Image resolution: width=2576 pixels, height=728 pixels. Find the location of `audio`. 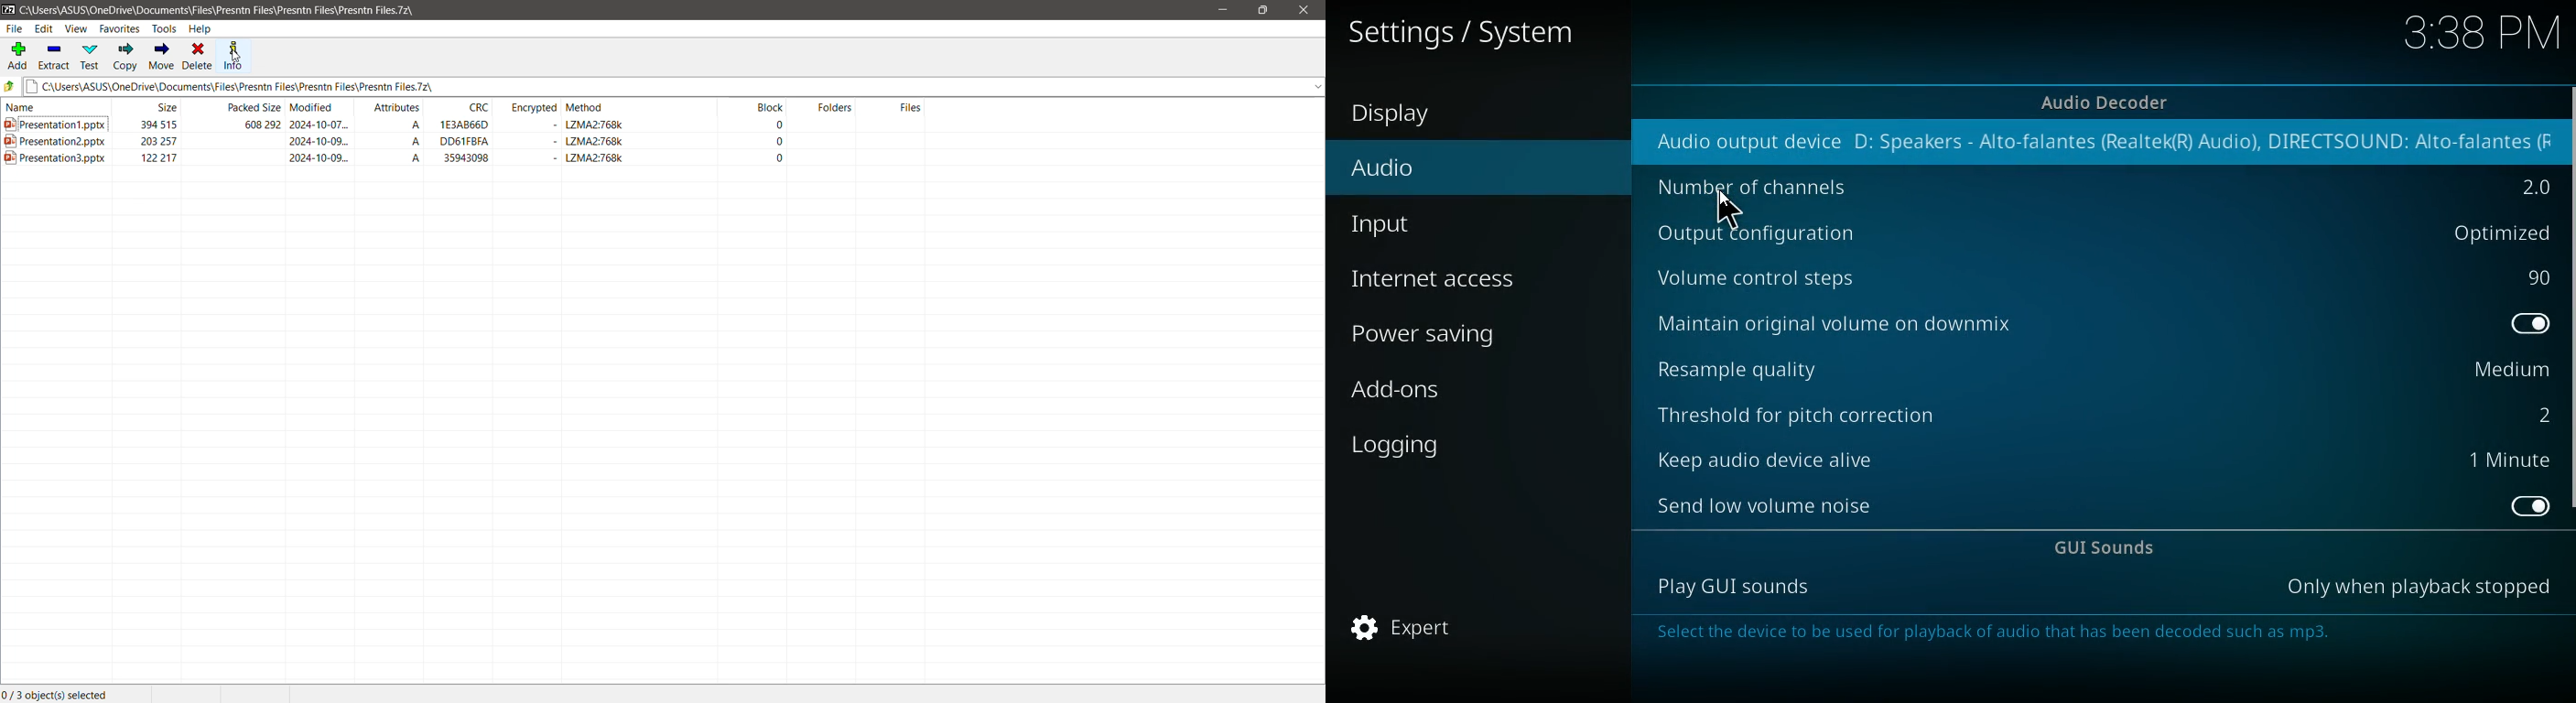

audio is located at coordinates (1444, 174).